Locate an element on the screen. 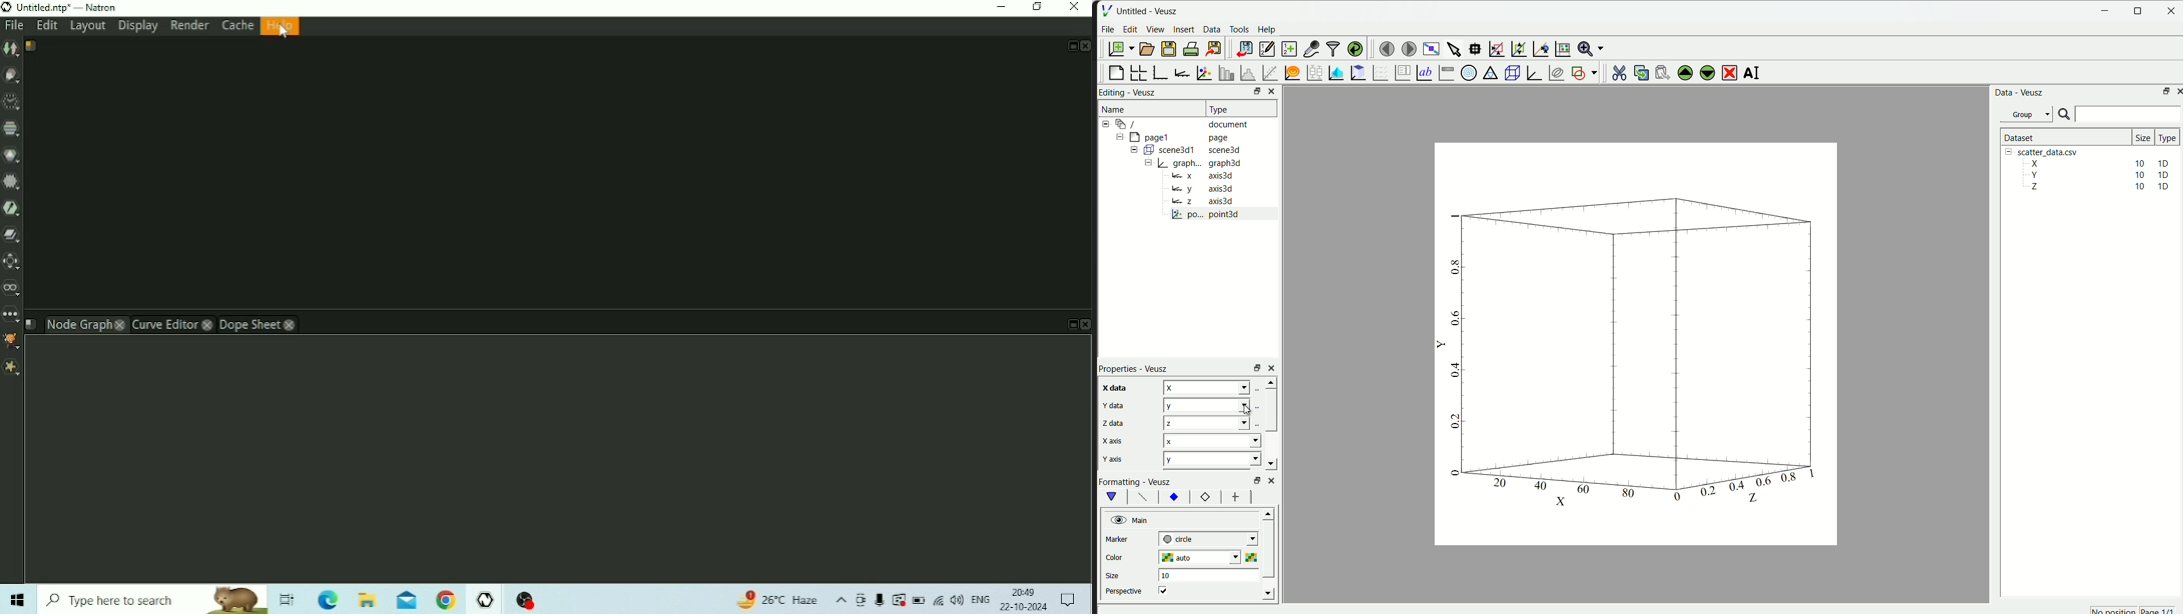  Data - Veusz is located at coordinates (2018, 93).